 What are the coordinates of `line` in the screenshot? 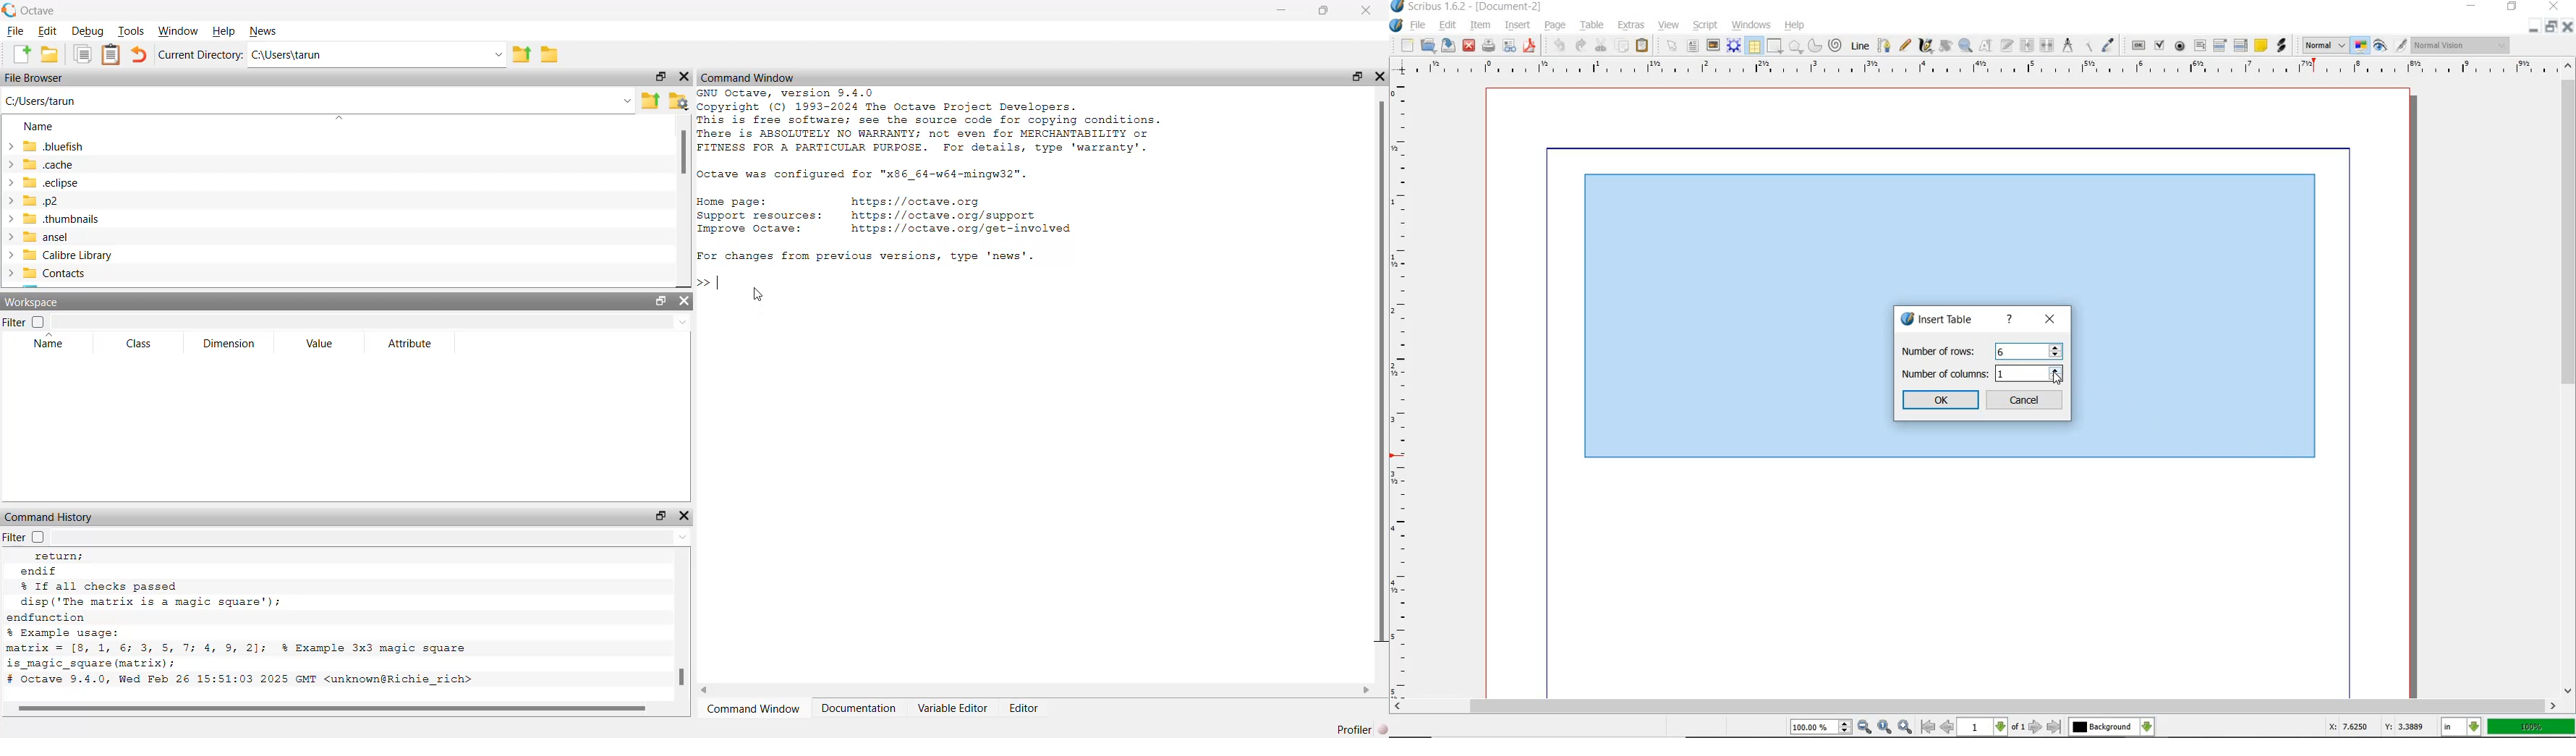 It's located at (1860, 47).